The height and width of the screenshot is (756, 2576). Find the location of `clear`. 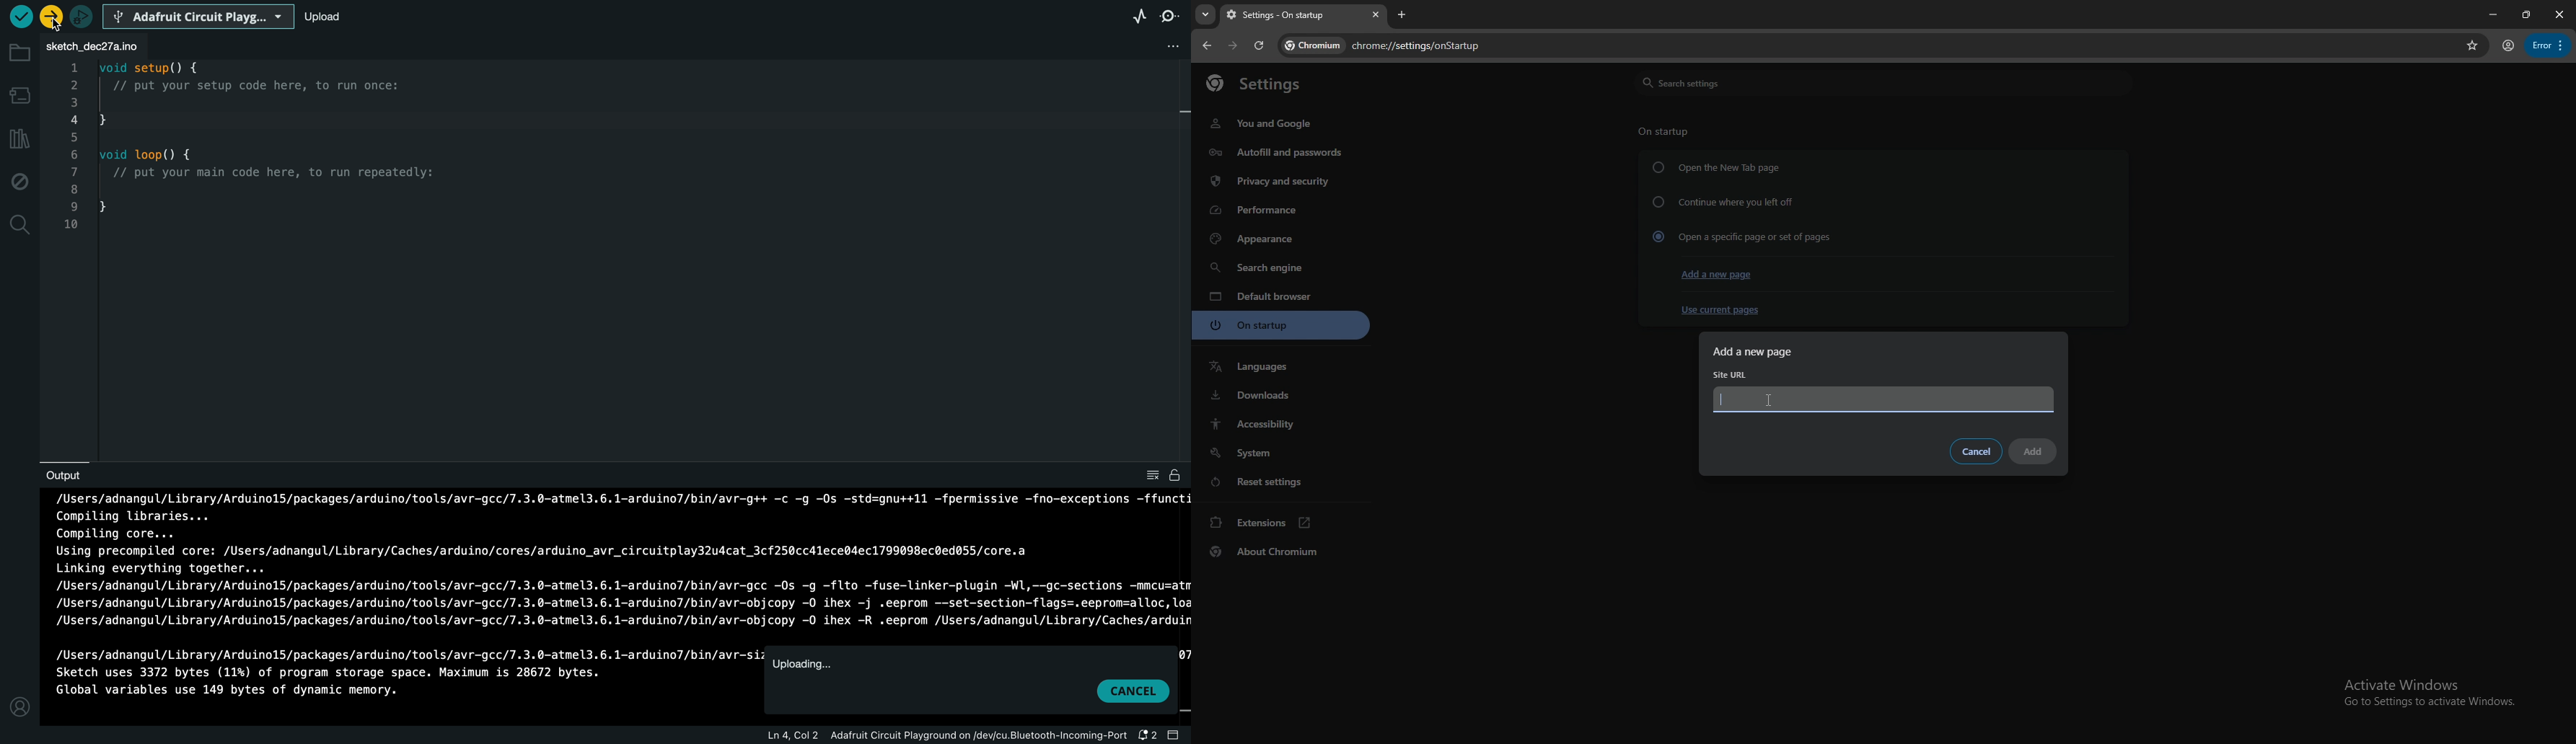

clear is located at coordinates (1140, 476).